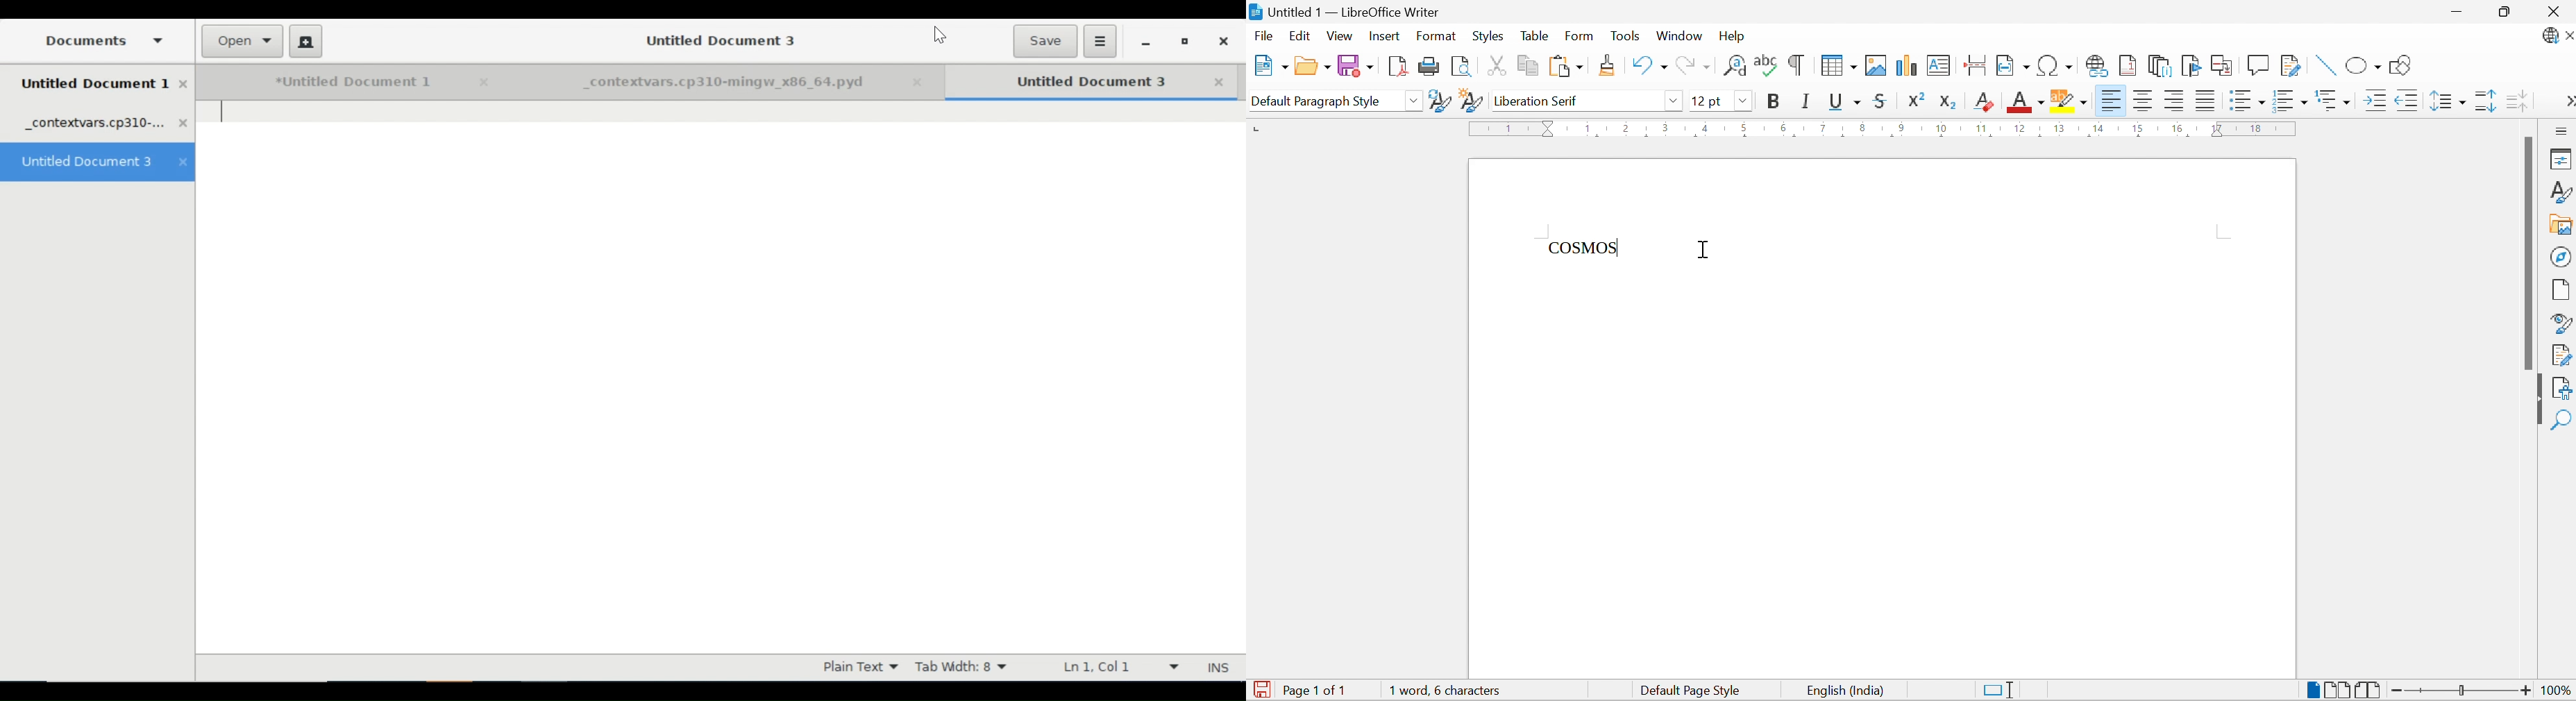 This screenshot has width=2576, height=728. What do you see at coordinates (2562, 226) in the screenshot?
I see `Gallery` at bounding box center [2562, 226].